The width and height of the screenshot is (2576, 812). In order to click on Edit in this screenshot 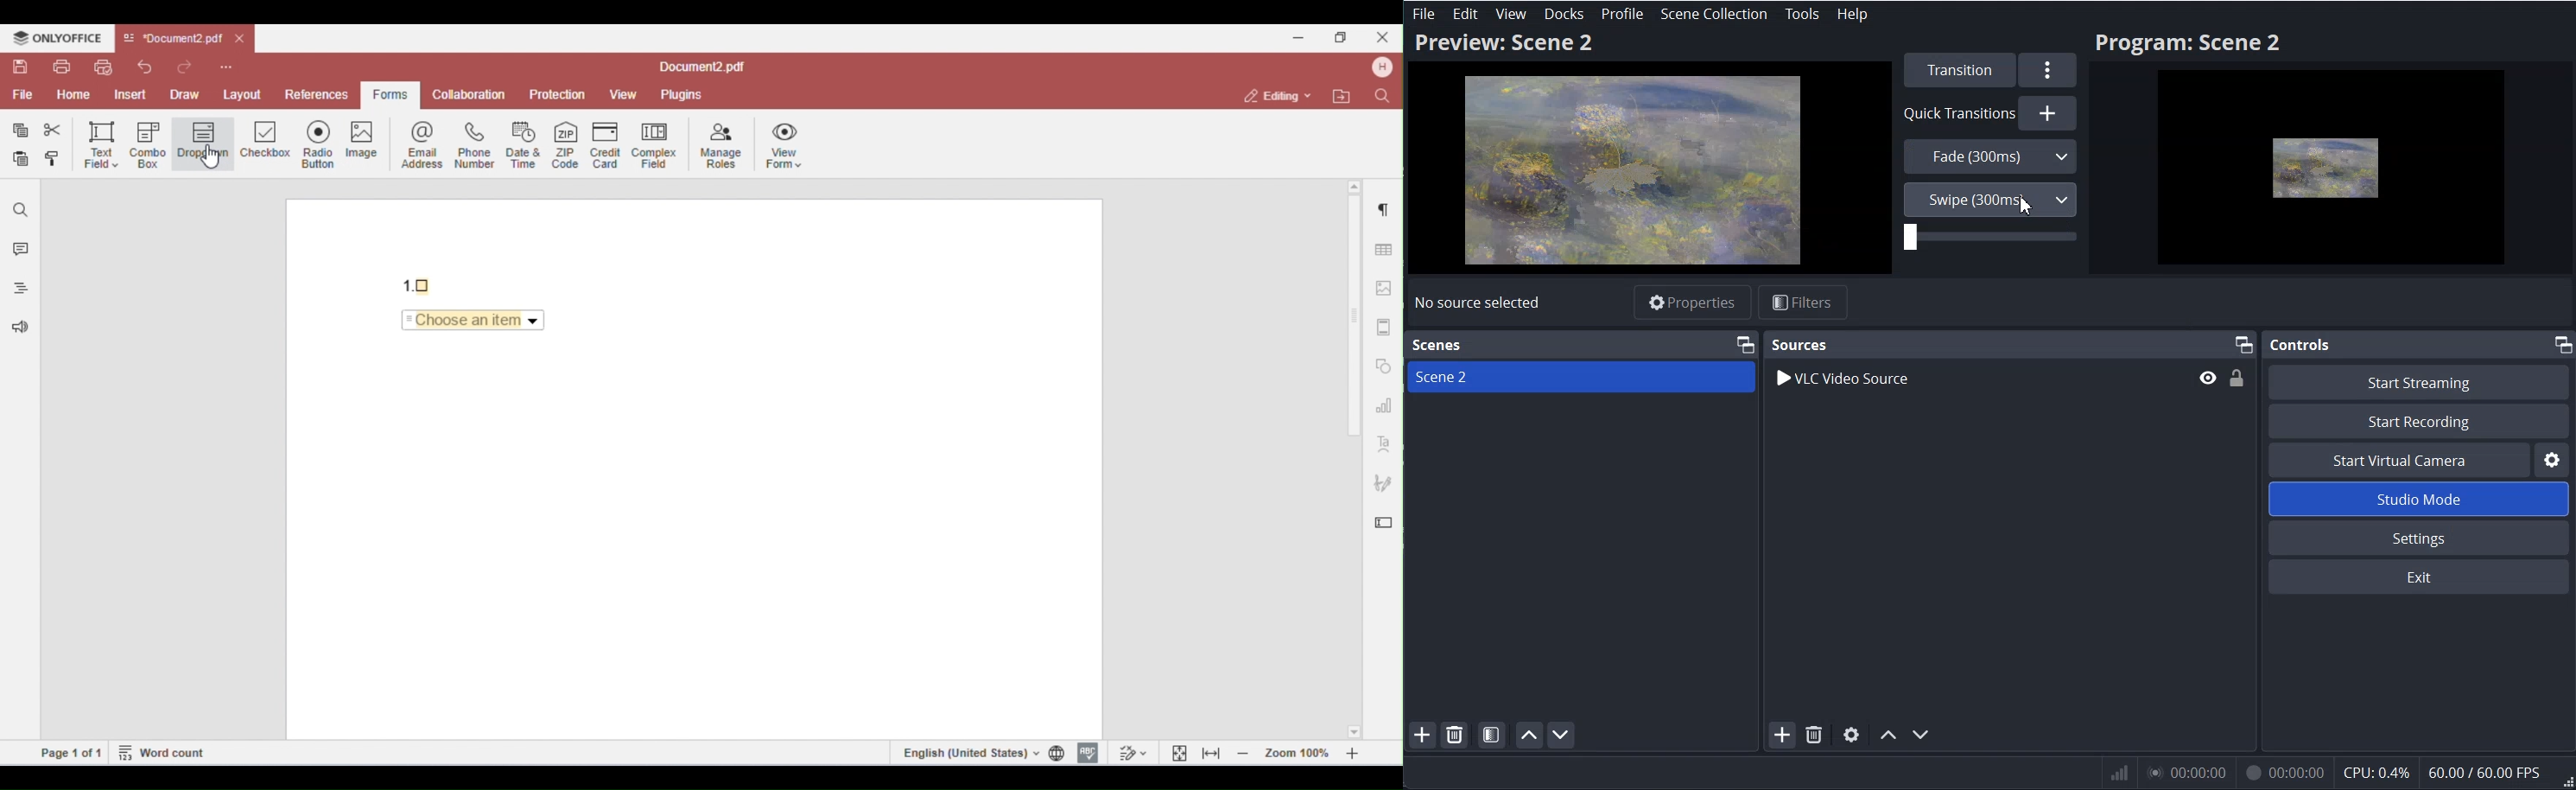, I will do `click(1466, 14)`.